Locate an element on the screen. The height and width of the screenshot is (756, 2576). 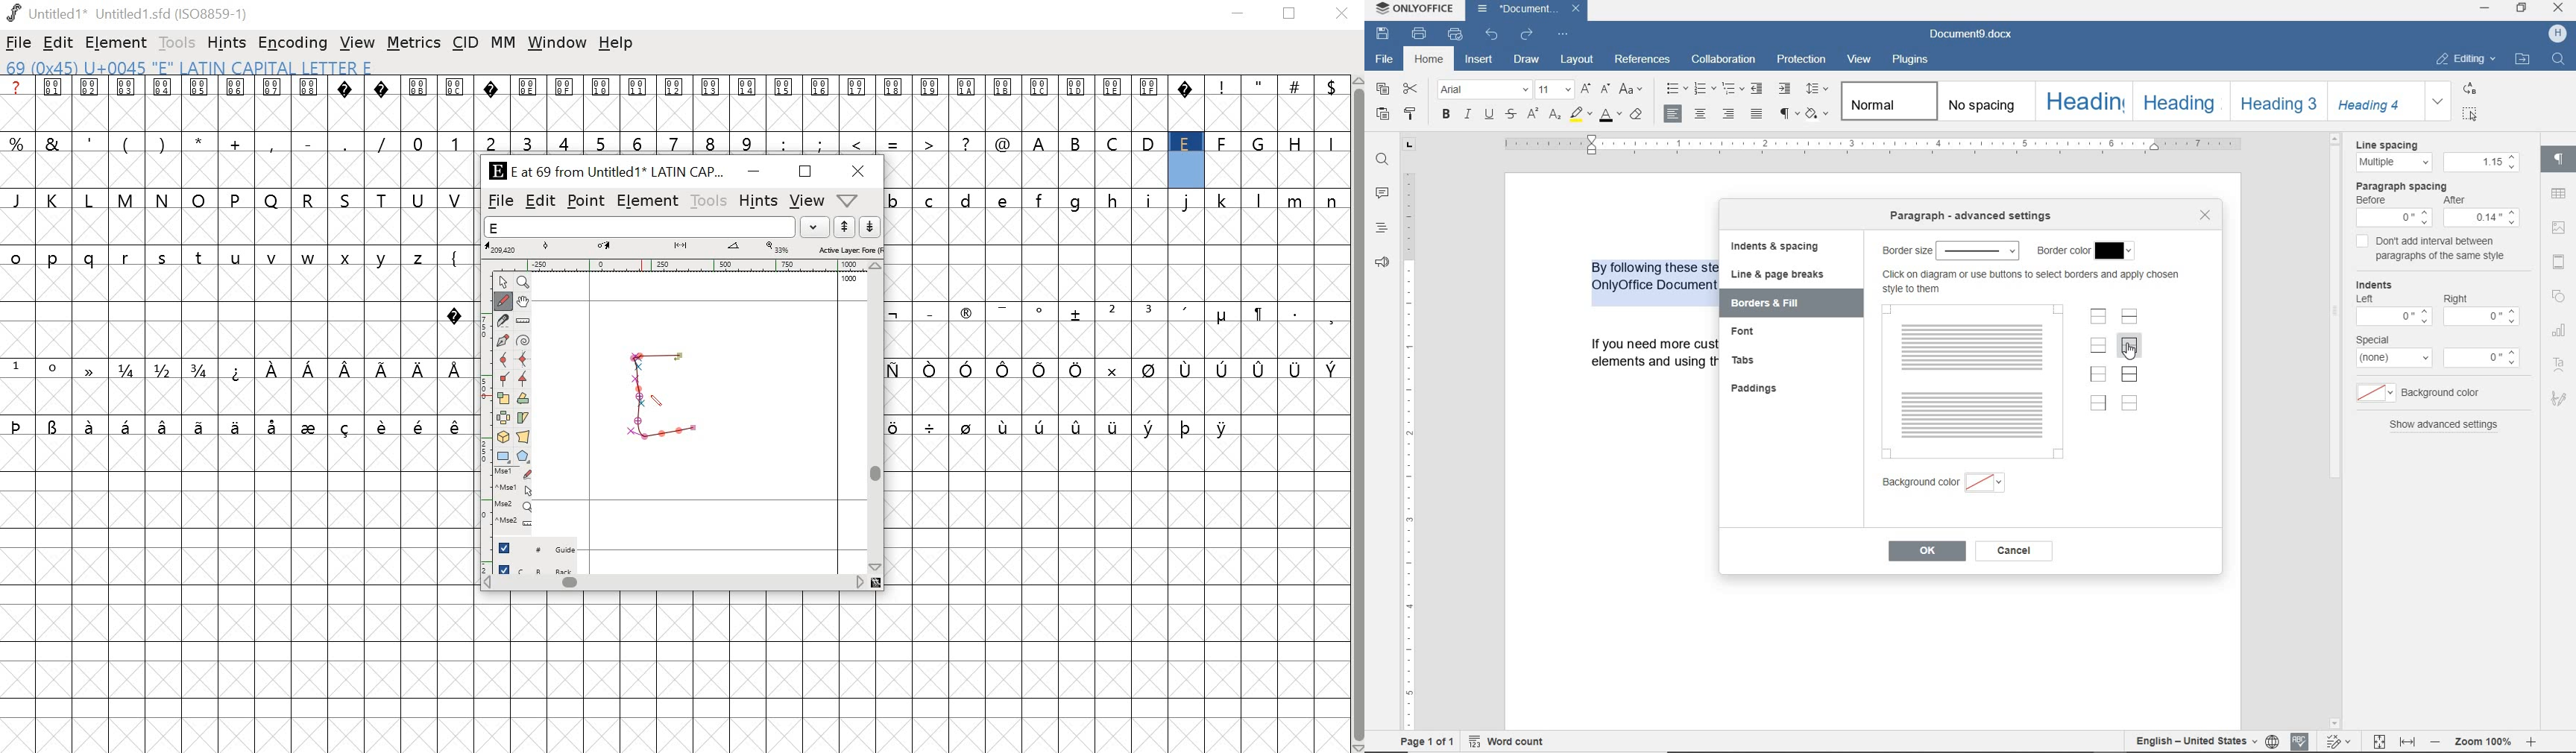
Rotate is located at coordinates (524, 399).